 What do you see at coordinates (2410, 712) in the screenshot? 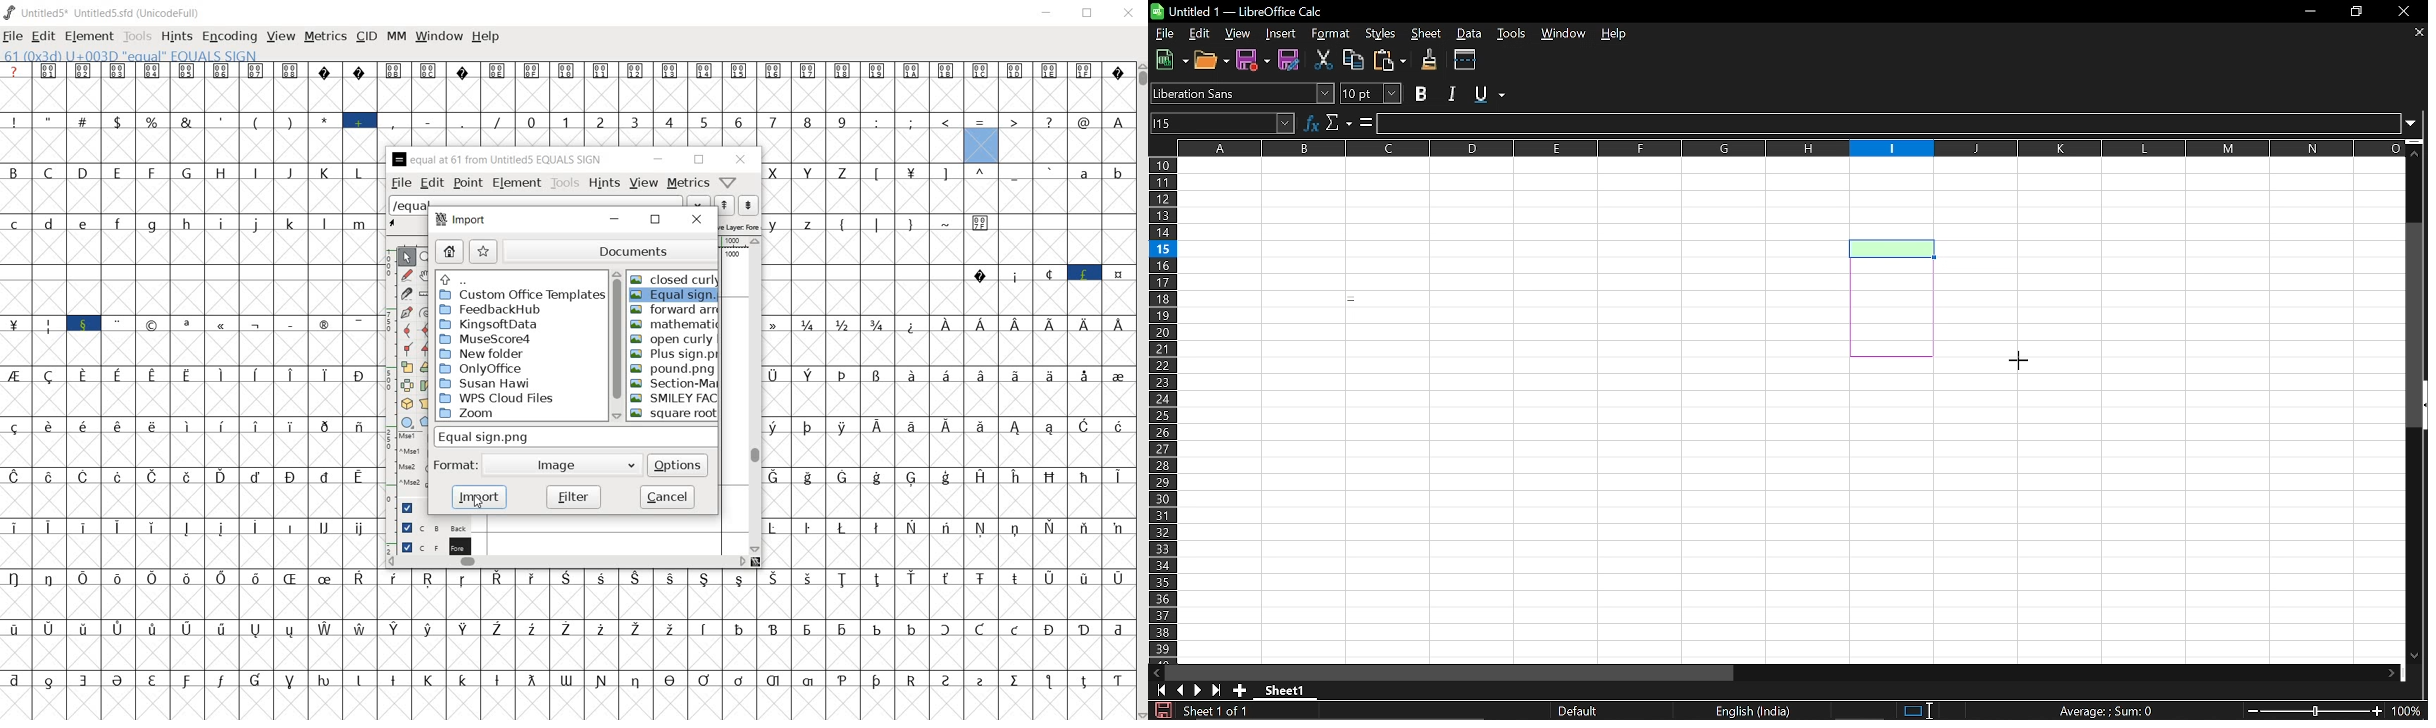
I see `Current Zoom` at bounding box center [2410, 712].